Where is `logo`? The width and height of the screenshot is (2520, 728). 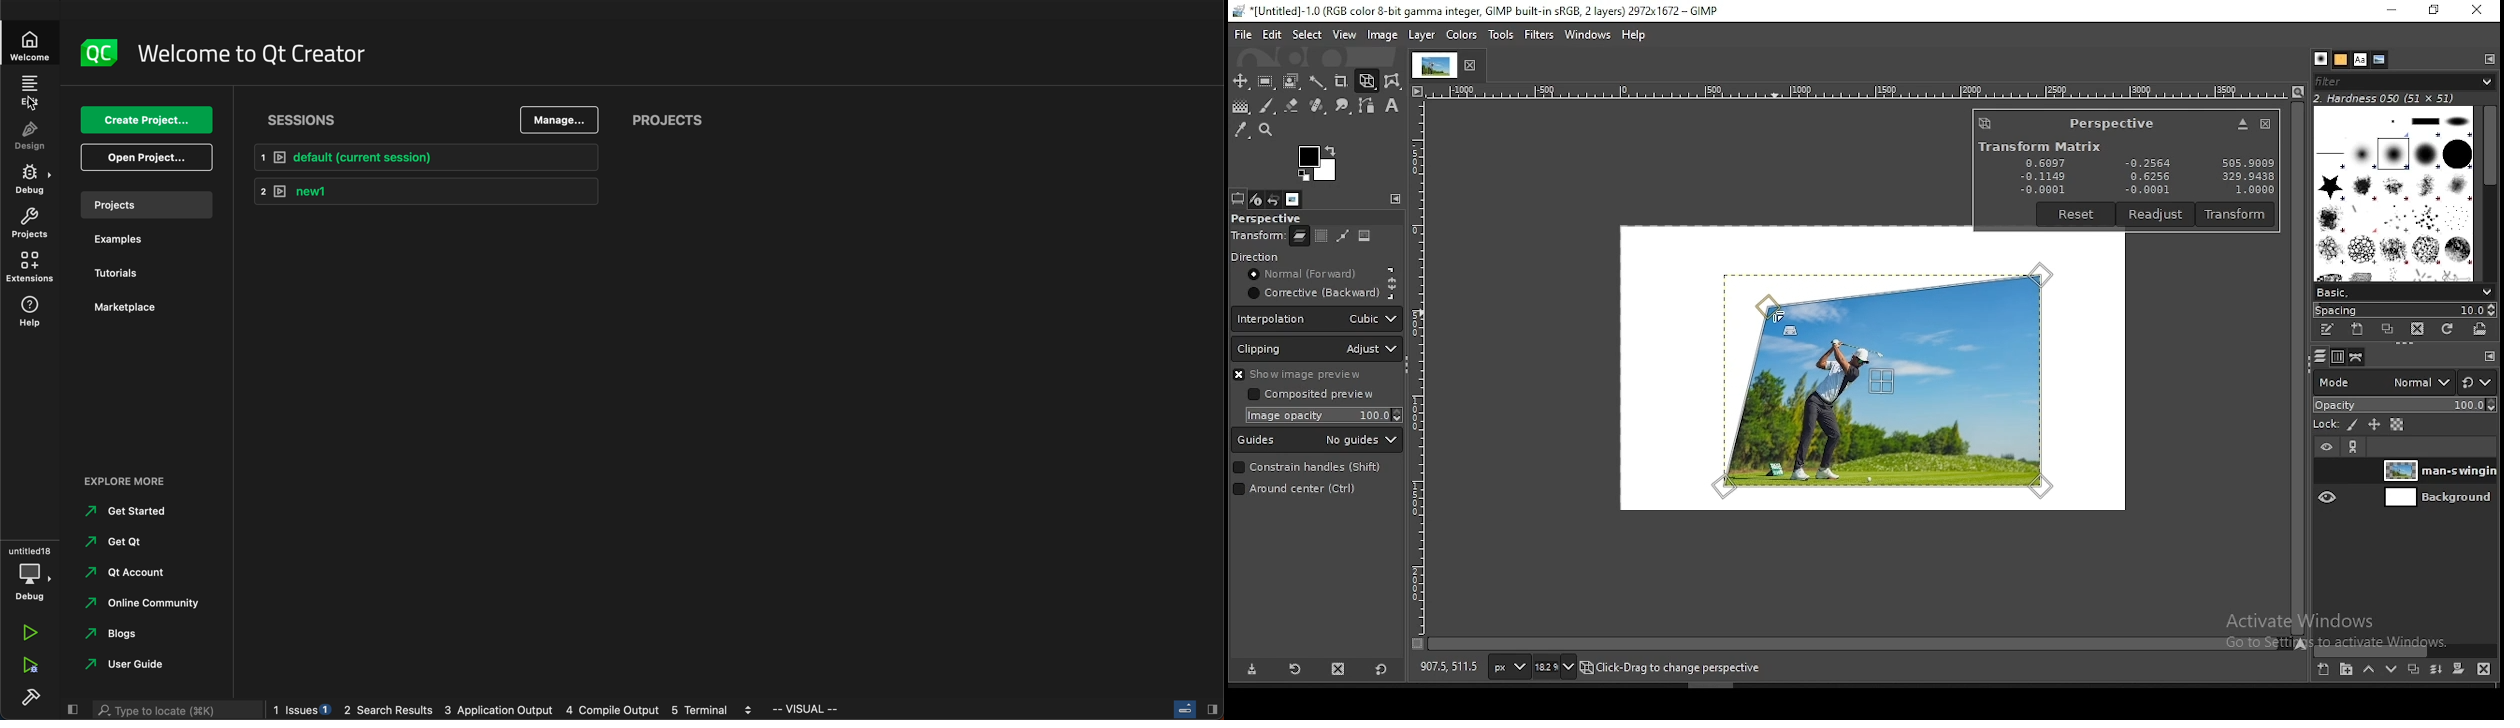 logo is located at coordinates (1985, 123).